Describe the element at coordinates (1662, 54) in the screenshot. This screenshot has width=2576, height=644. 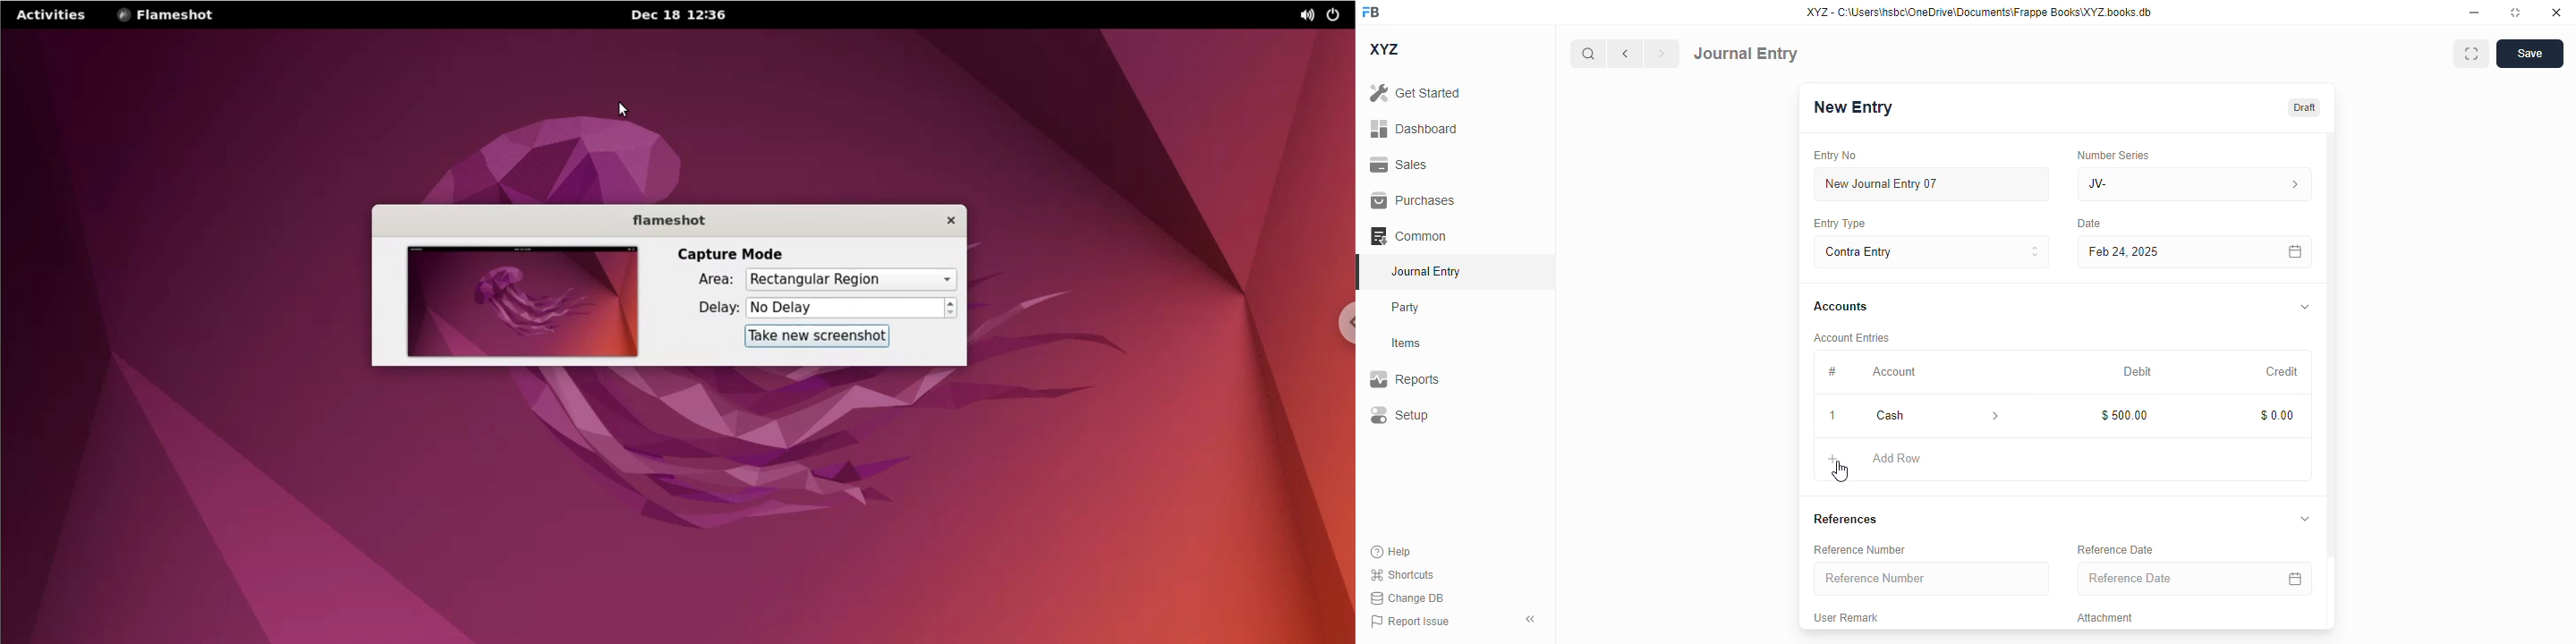
I see `next` at that location.